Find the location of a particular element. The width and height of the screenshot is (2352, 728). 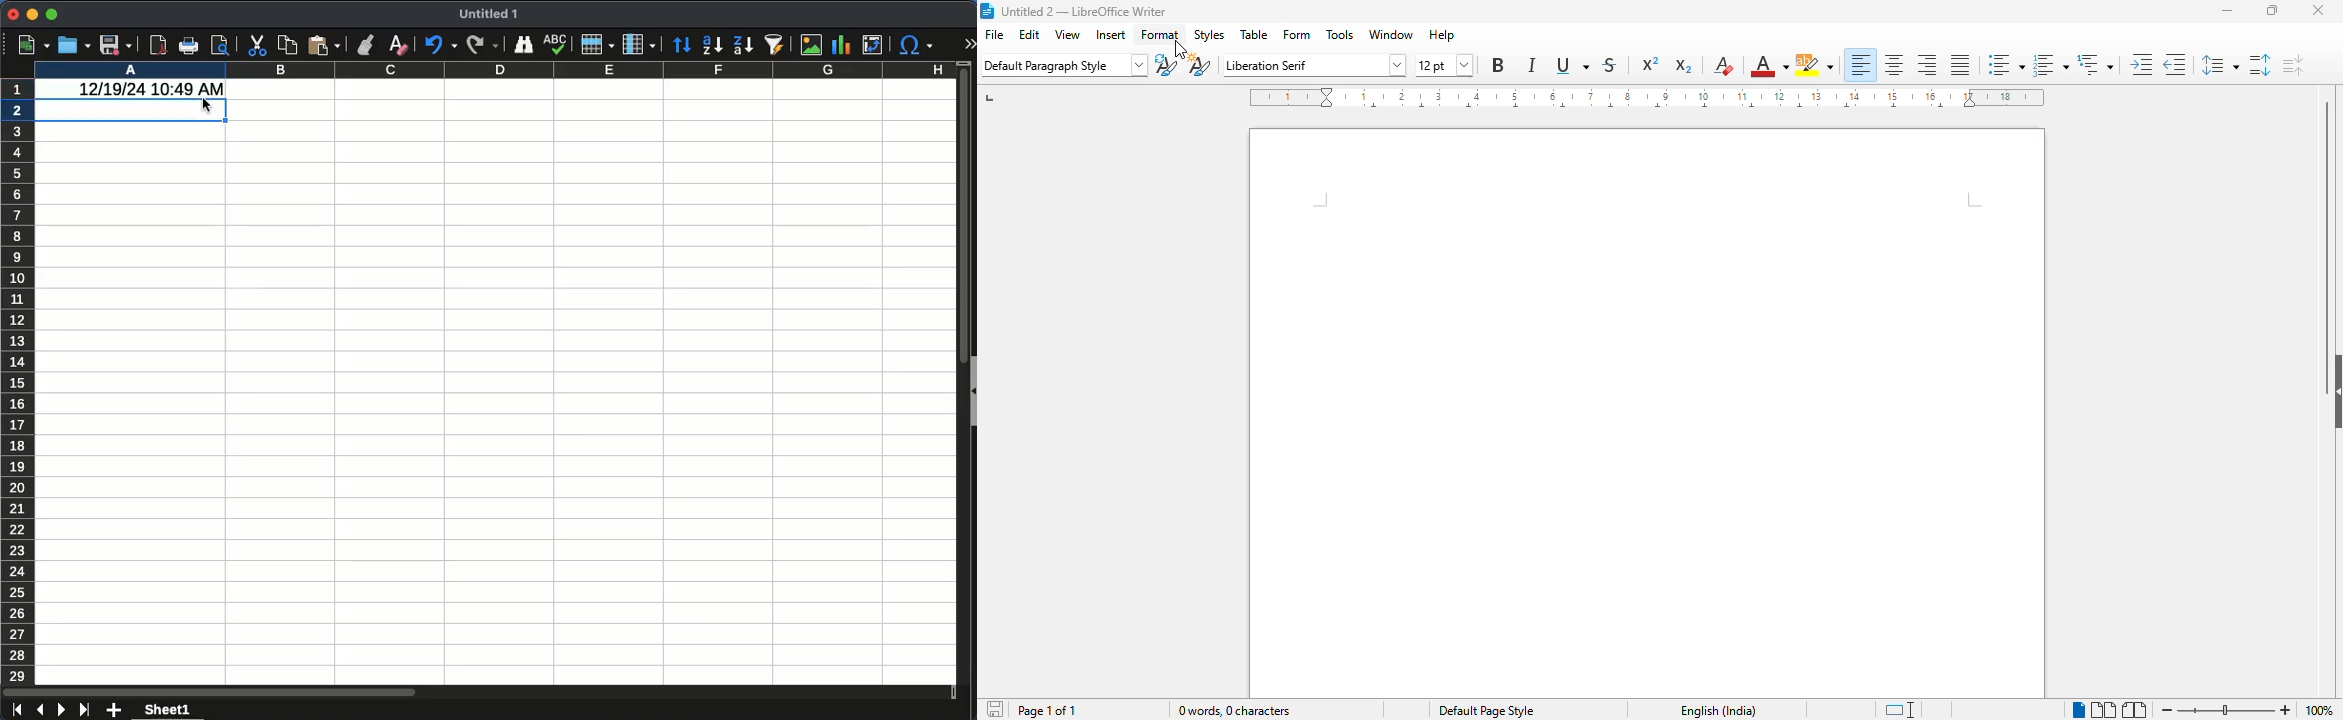

table is located at coordinates (1255, 34).